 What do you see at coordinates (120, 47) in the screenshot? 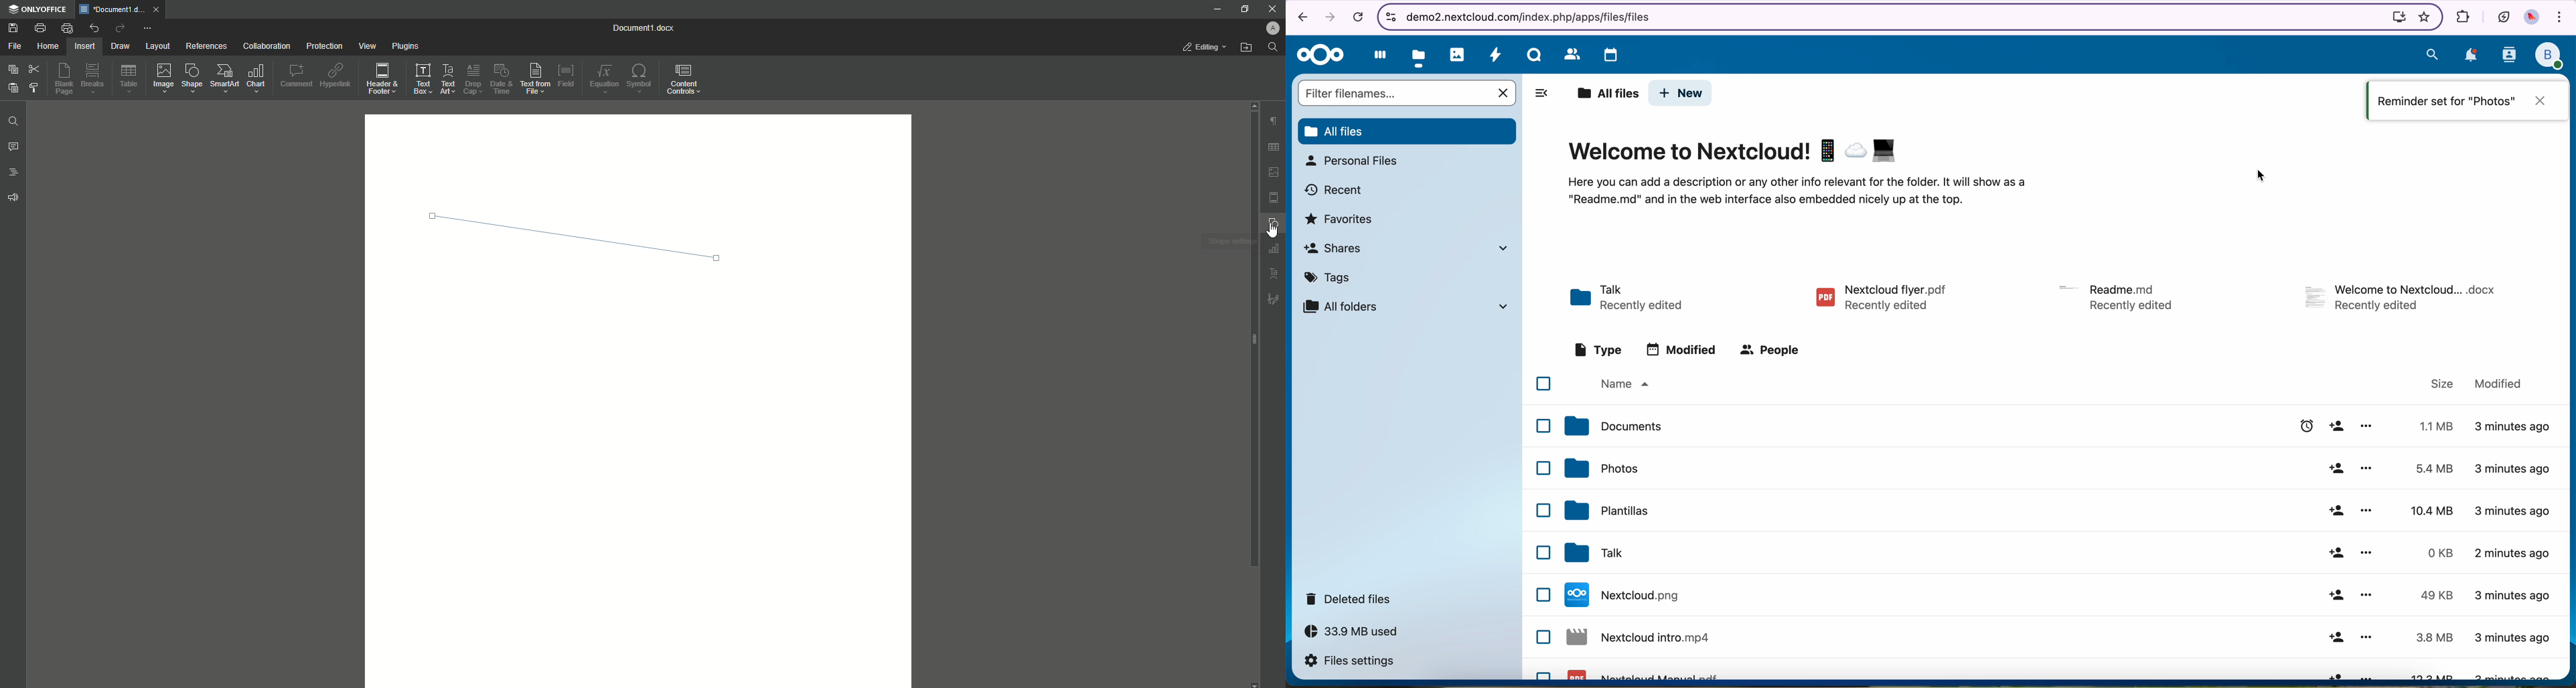
I see `Draw` at bounding box center [120, 47].